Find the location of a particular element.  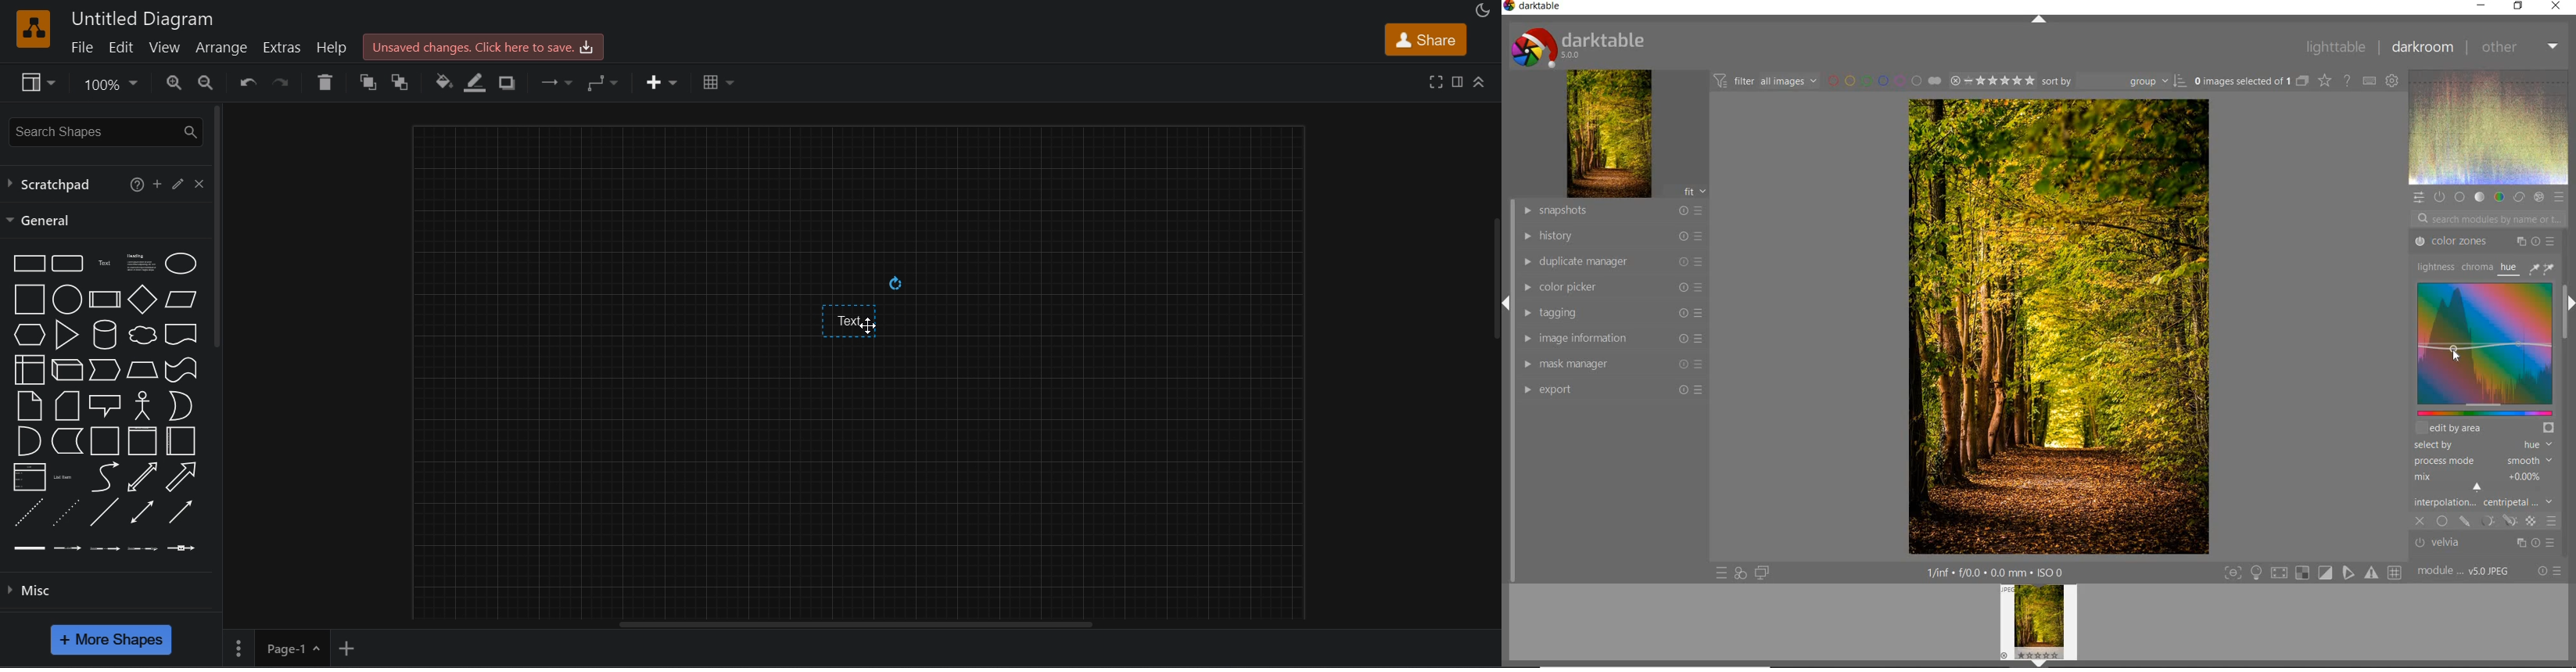

Data storage is located at coordinates (67, 440).